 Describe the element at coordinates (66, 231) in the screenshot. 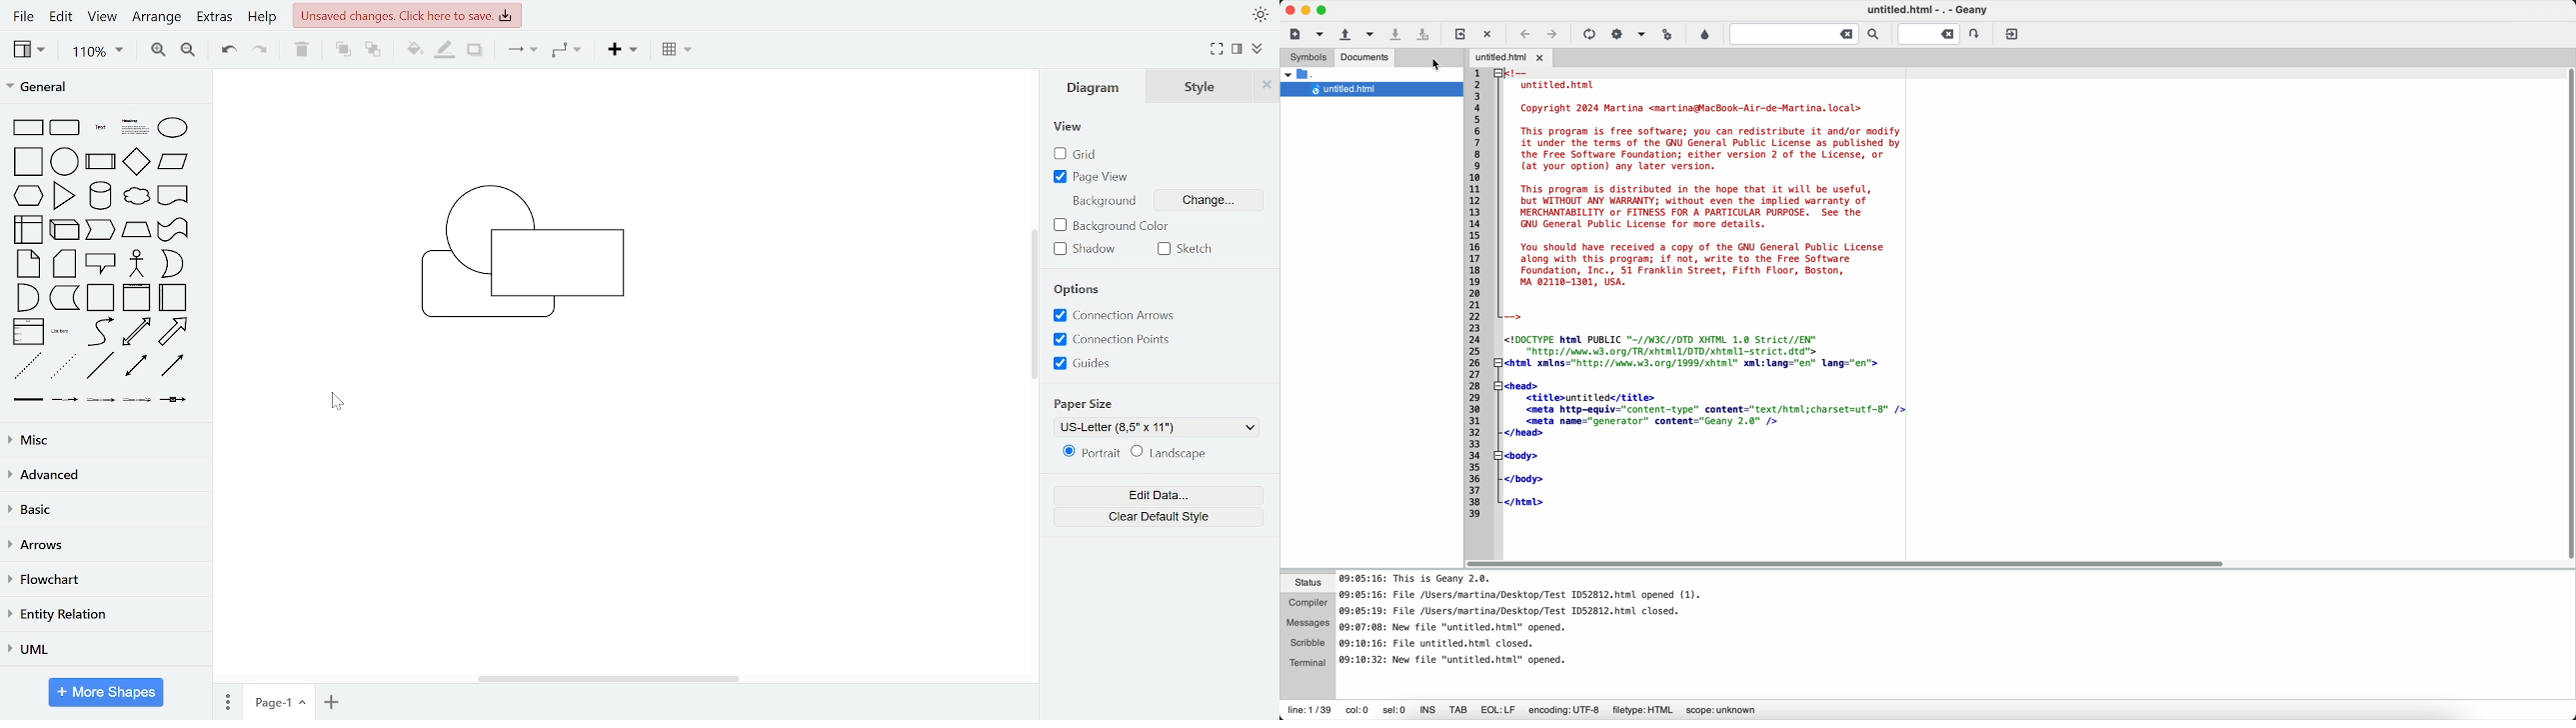

I see `cube` at that location.